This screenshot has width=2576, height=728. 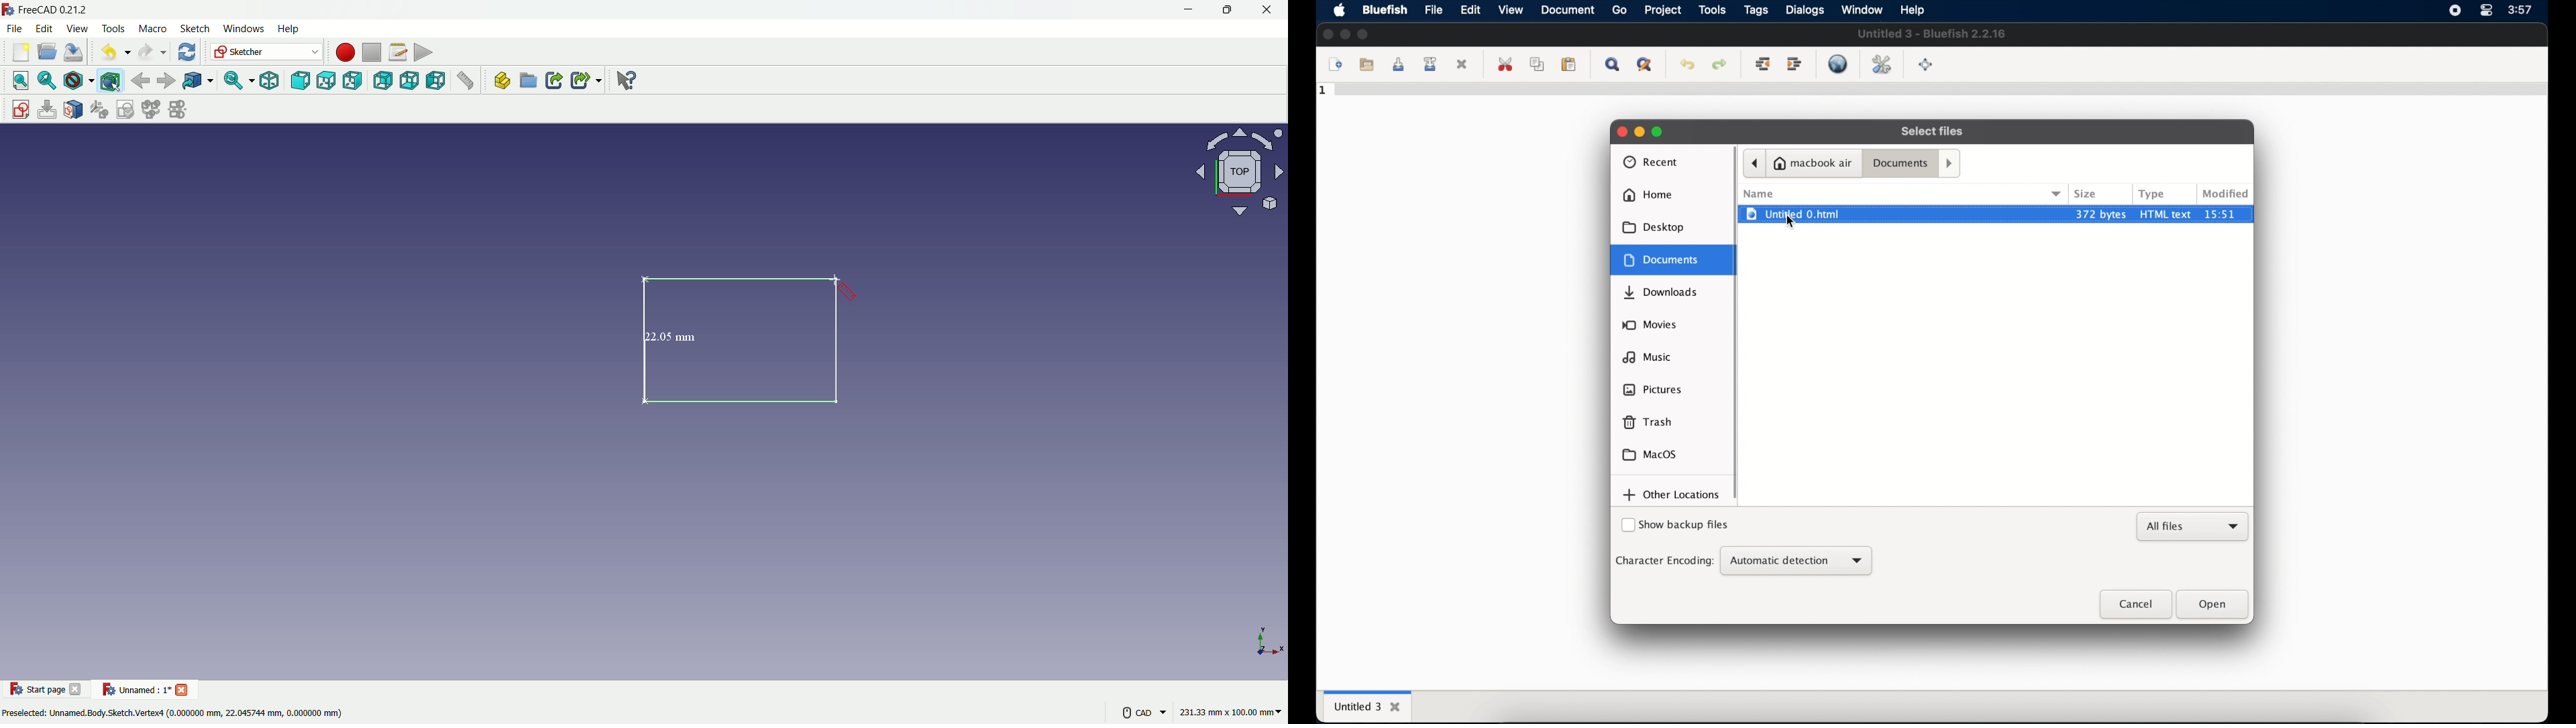 What do you see at coordinates (126, 110) in the screenshot?
I see `validate sketches` at bounding box center [126, 110].